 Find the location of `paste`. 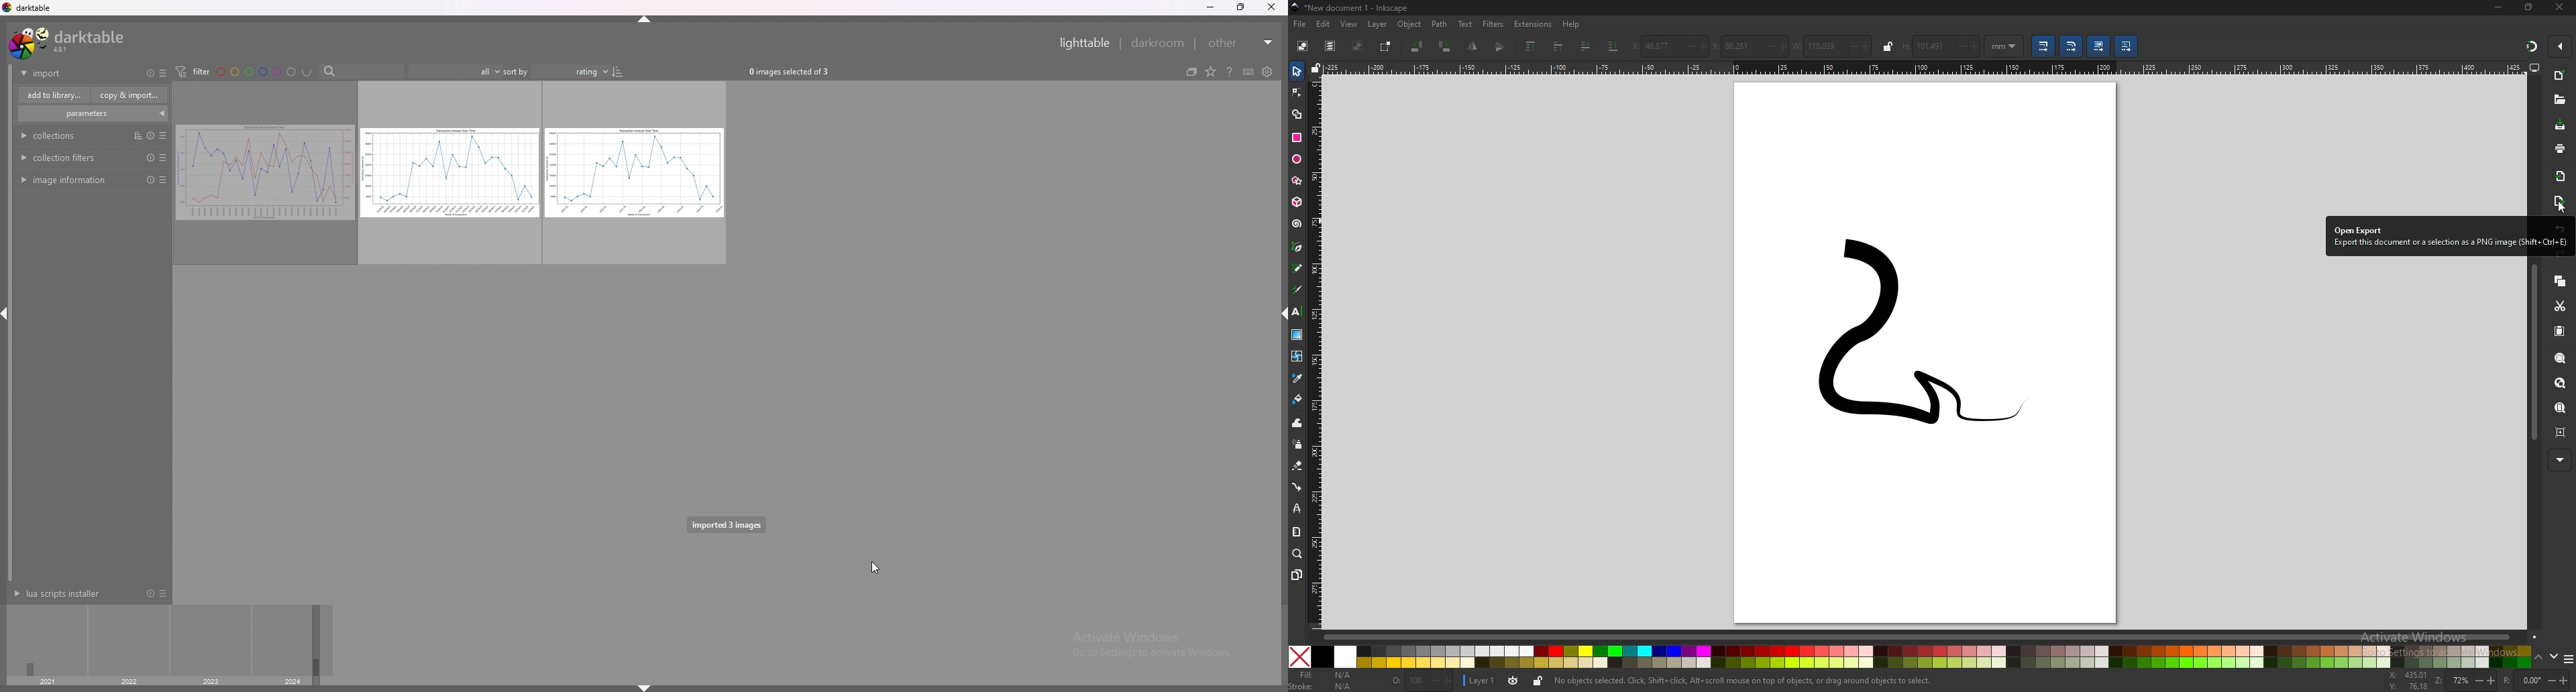

paste is located at coordinates (2561, 332).